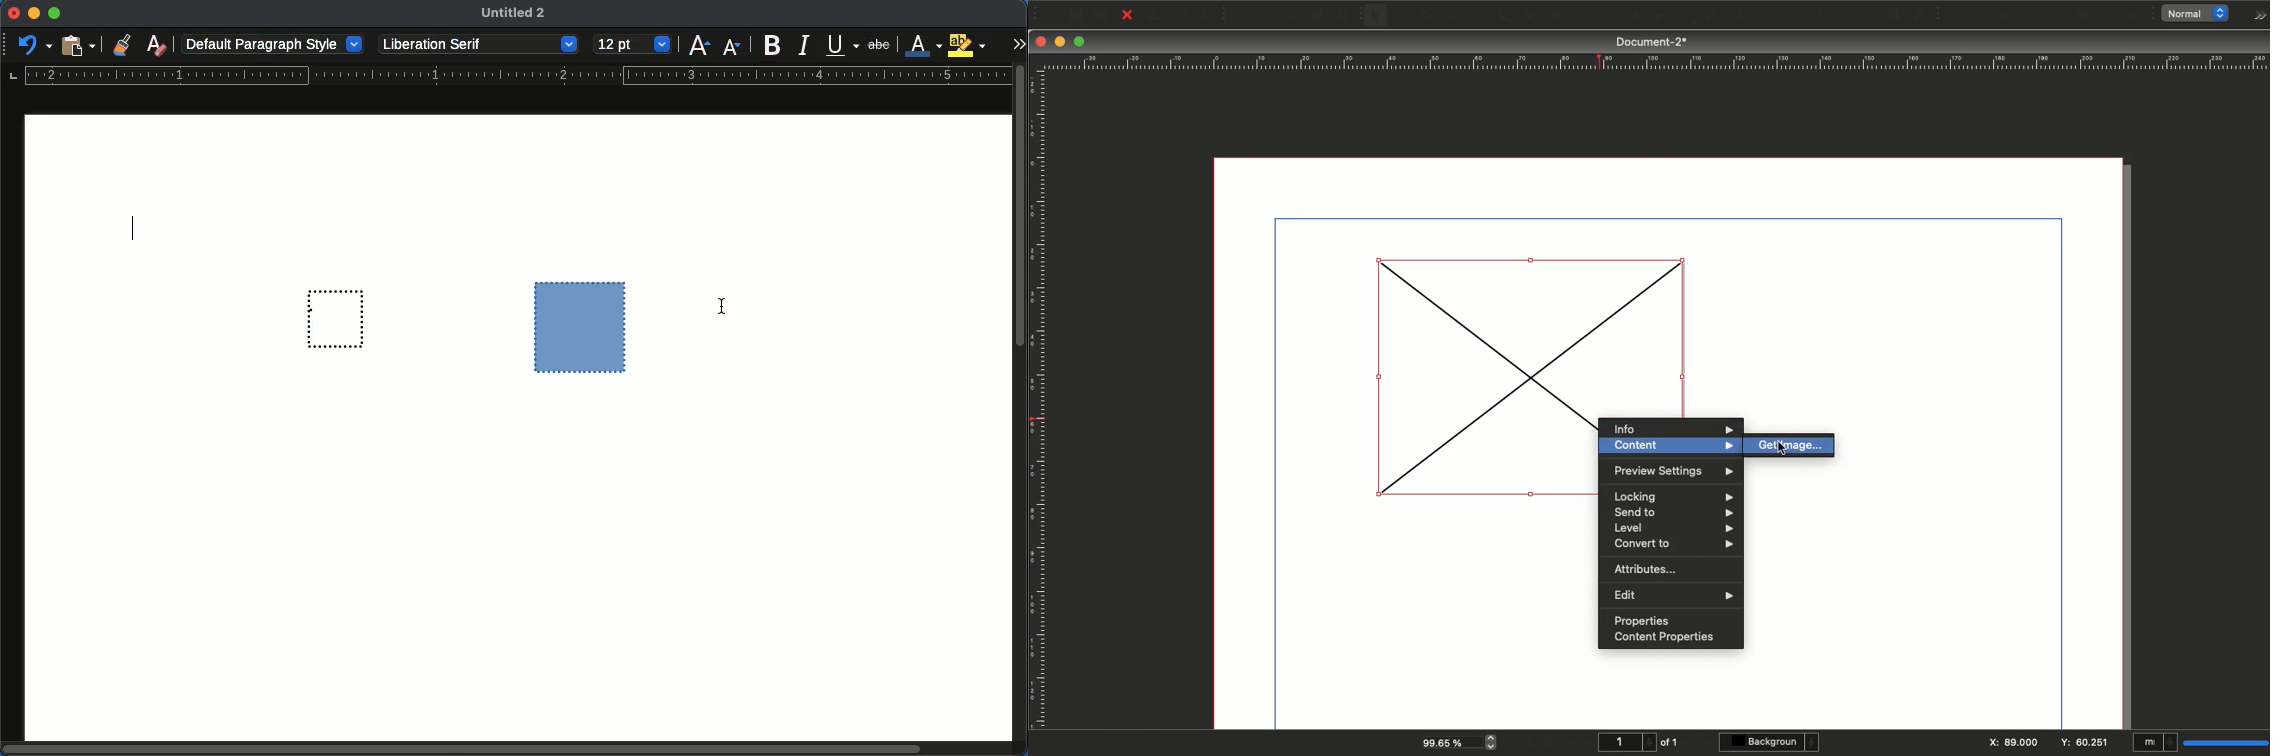 This screenshot has width=2296, height=756. Describe the element at coordinates (1863, 16) in the screenshot. I see `Measurements` at that location.